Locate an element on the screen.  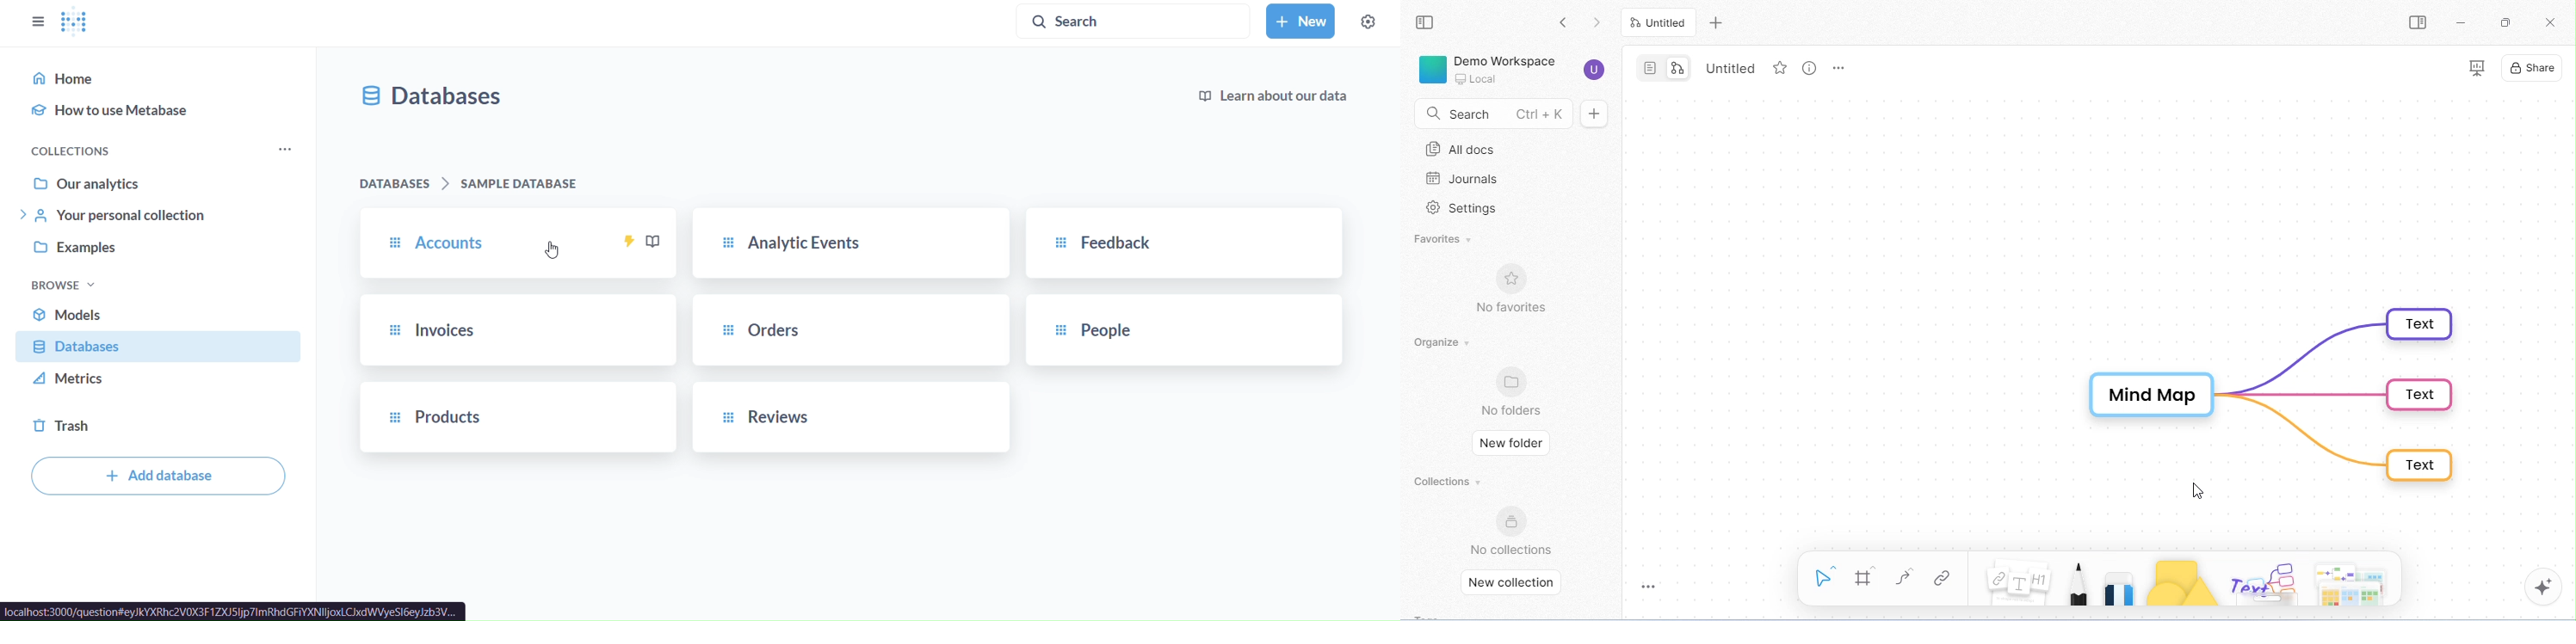
page mode is located at coordinates (1649, 67).